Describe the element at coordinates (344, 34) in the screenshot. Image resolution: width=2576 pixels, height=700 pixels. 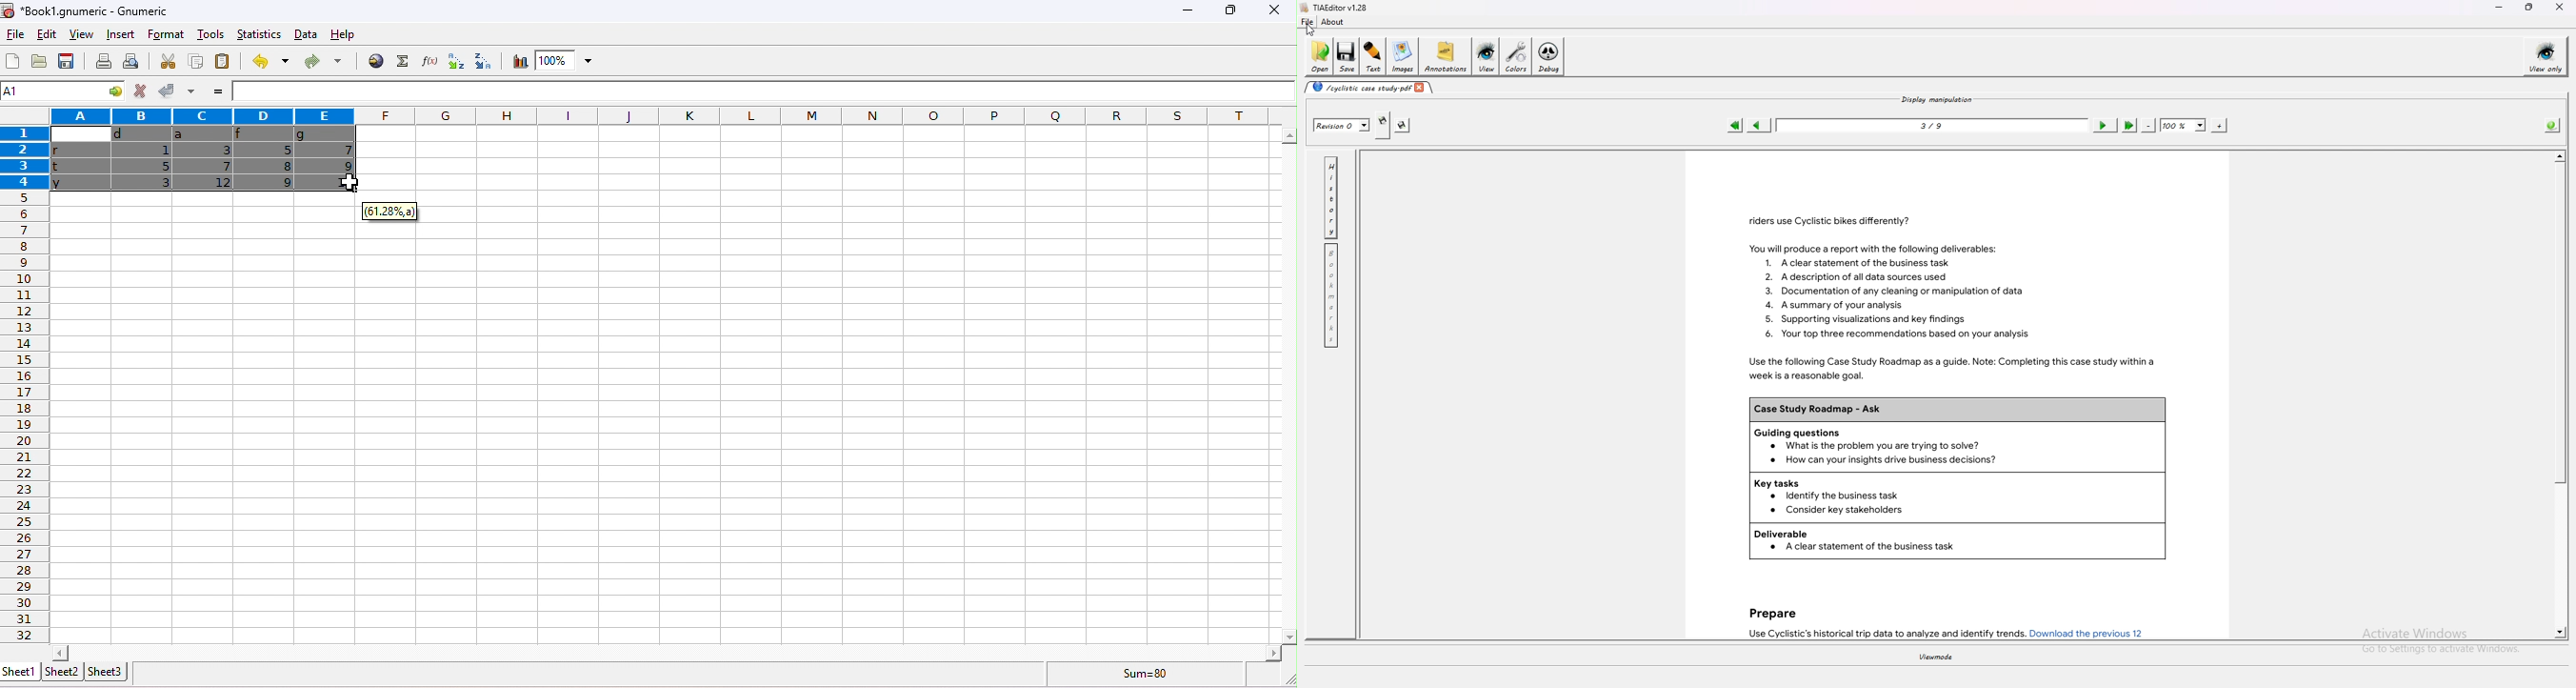
I see `help` at that location.